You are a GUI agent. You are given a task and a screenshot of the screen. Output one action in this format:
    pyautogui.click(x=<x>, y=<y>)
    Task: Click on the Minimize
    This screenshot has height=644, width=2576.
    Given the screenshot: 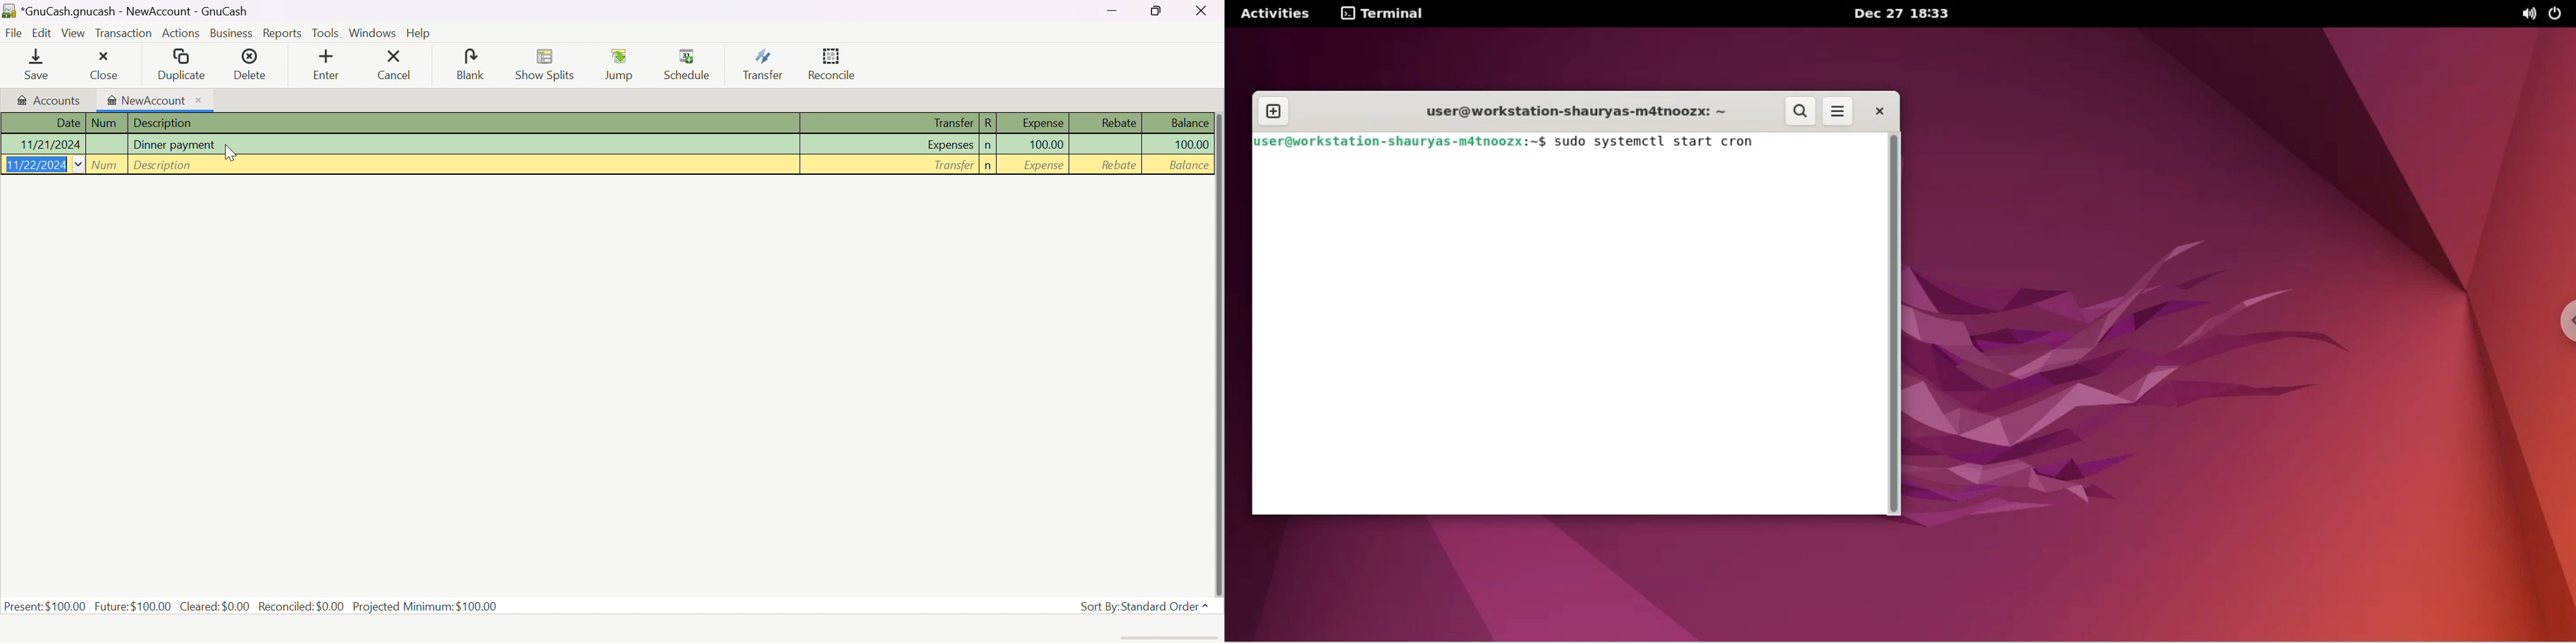 What is the action you would take?
    pyautogui.click(x=1111, y=9)
    